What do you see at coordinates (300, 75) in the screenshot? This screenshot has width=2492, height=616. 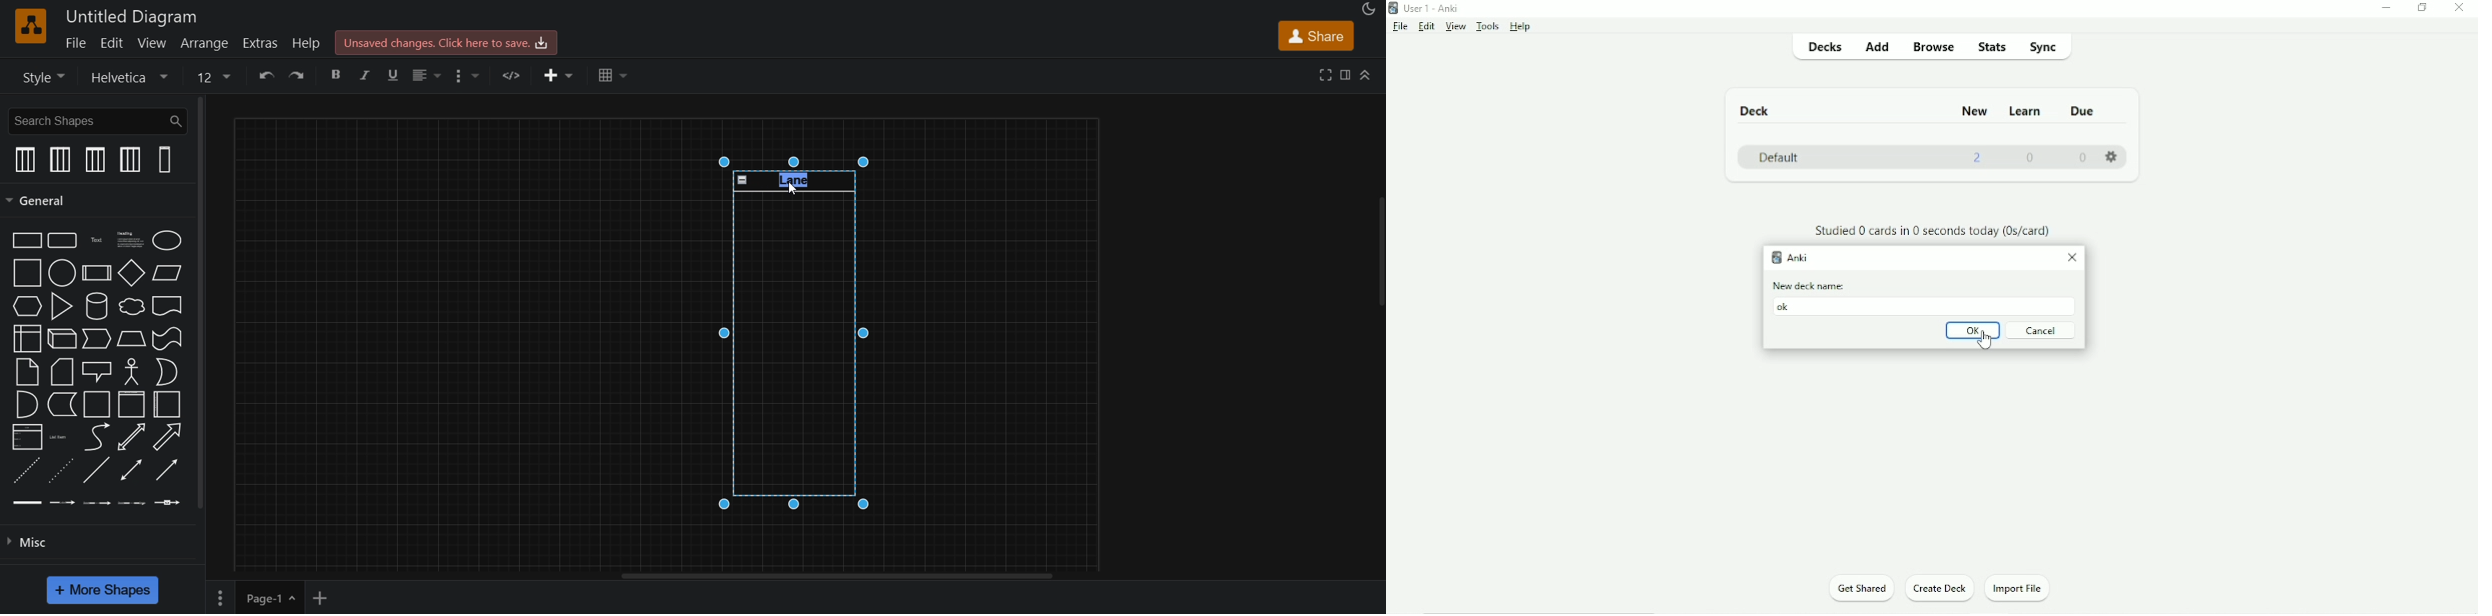 I see `redo` at bounding box center [300, 75].